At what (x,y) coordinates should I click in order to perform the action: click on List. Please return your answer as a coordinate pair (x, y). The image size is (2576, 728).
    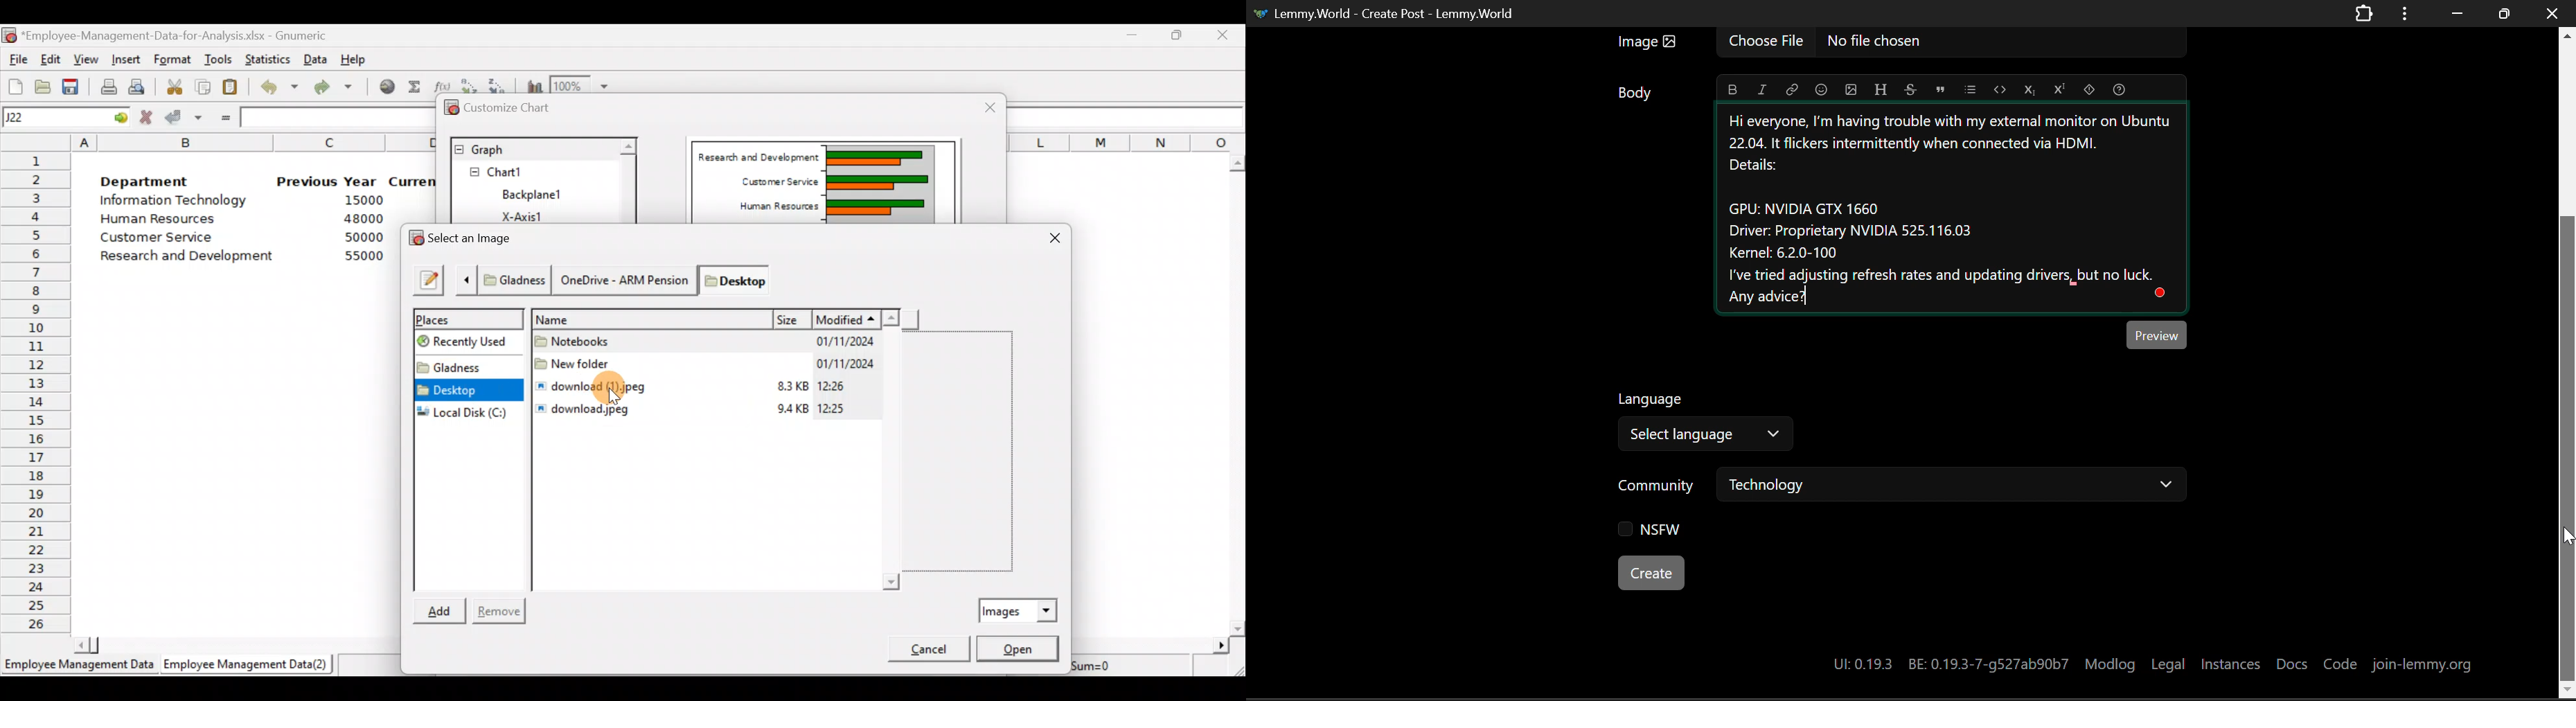
    Looking at the image, I should click on (1970, 87).